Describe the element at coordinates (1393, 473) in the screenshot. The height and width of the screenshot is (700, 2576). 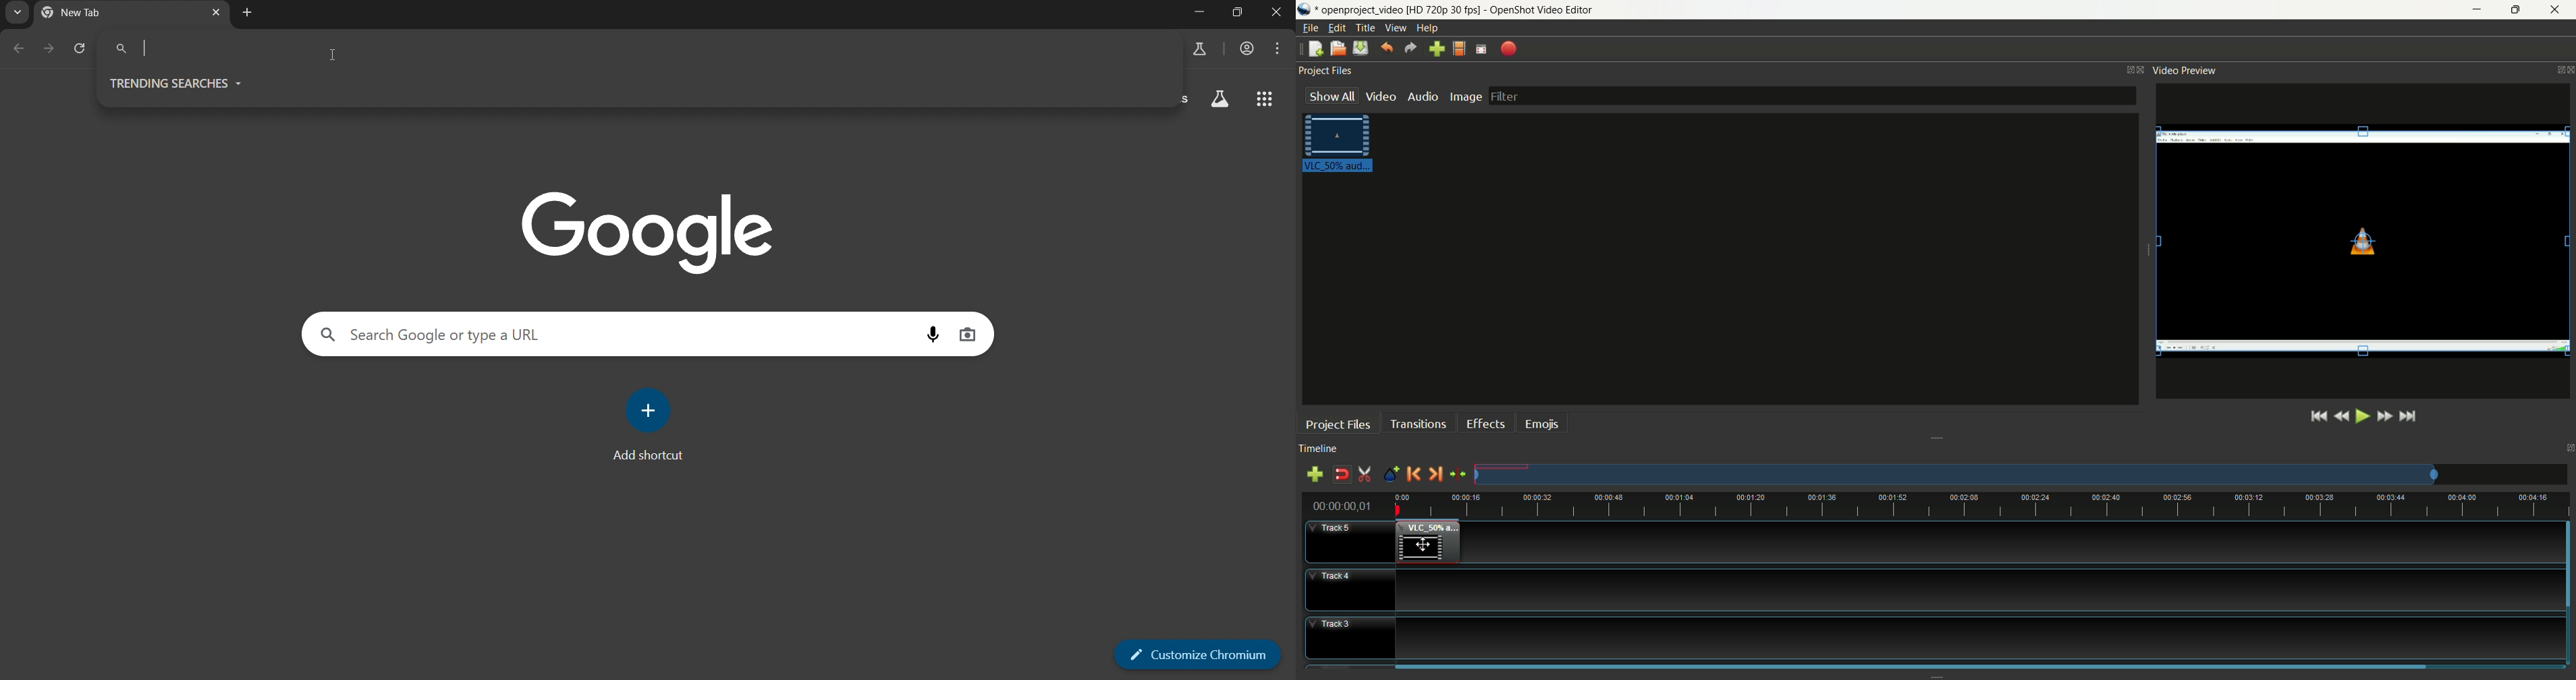
I see `add marker` at that location.